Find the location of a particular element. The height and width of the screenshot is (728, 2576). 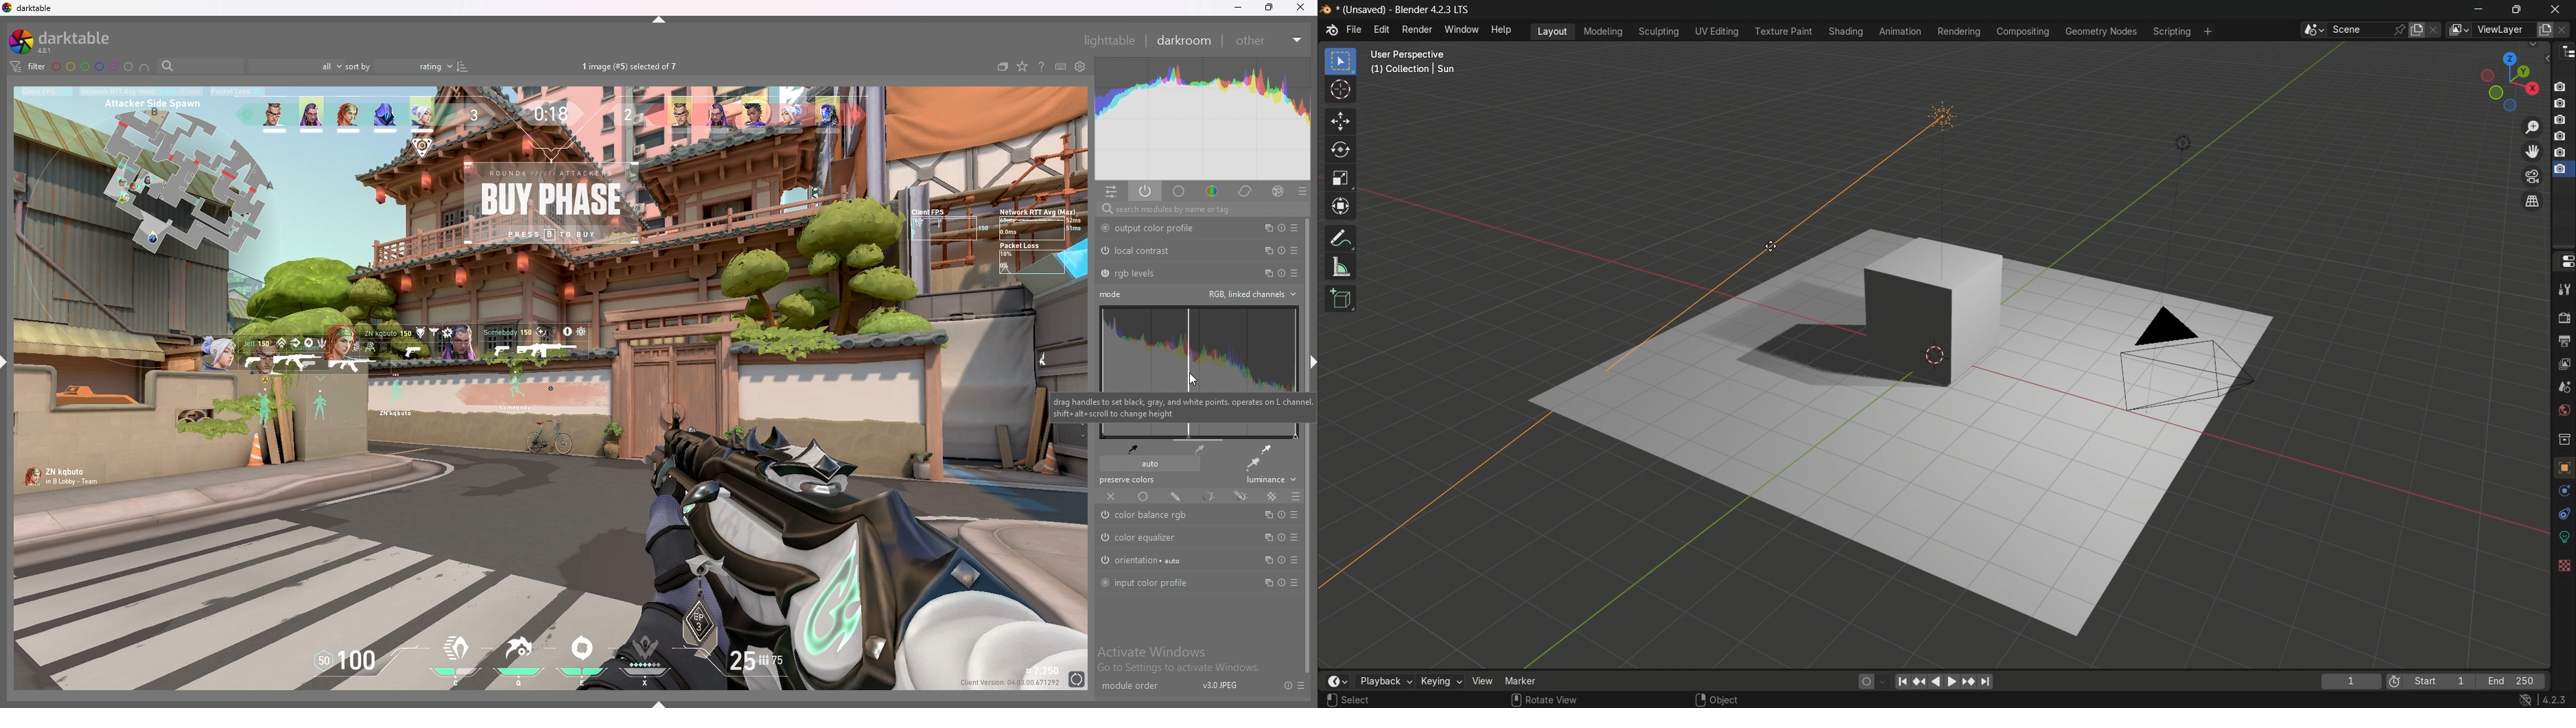

switched on is located at coordinates (1108, 516).